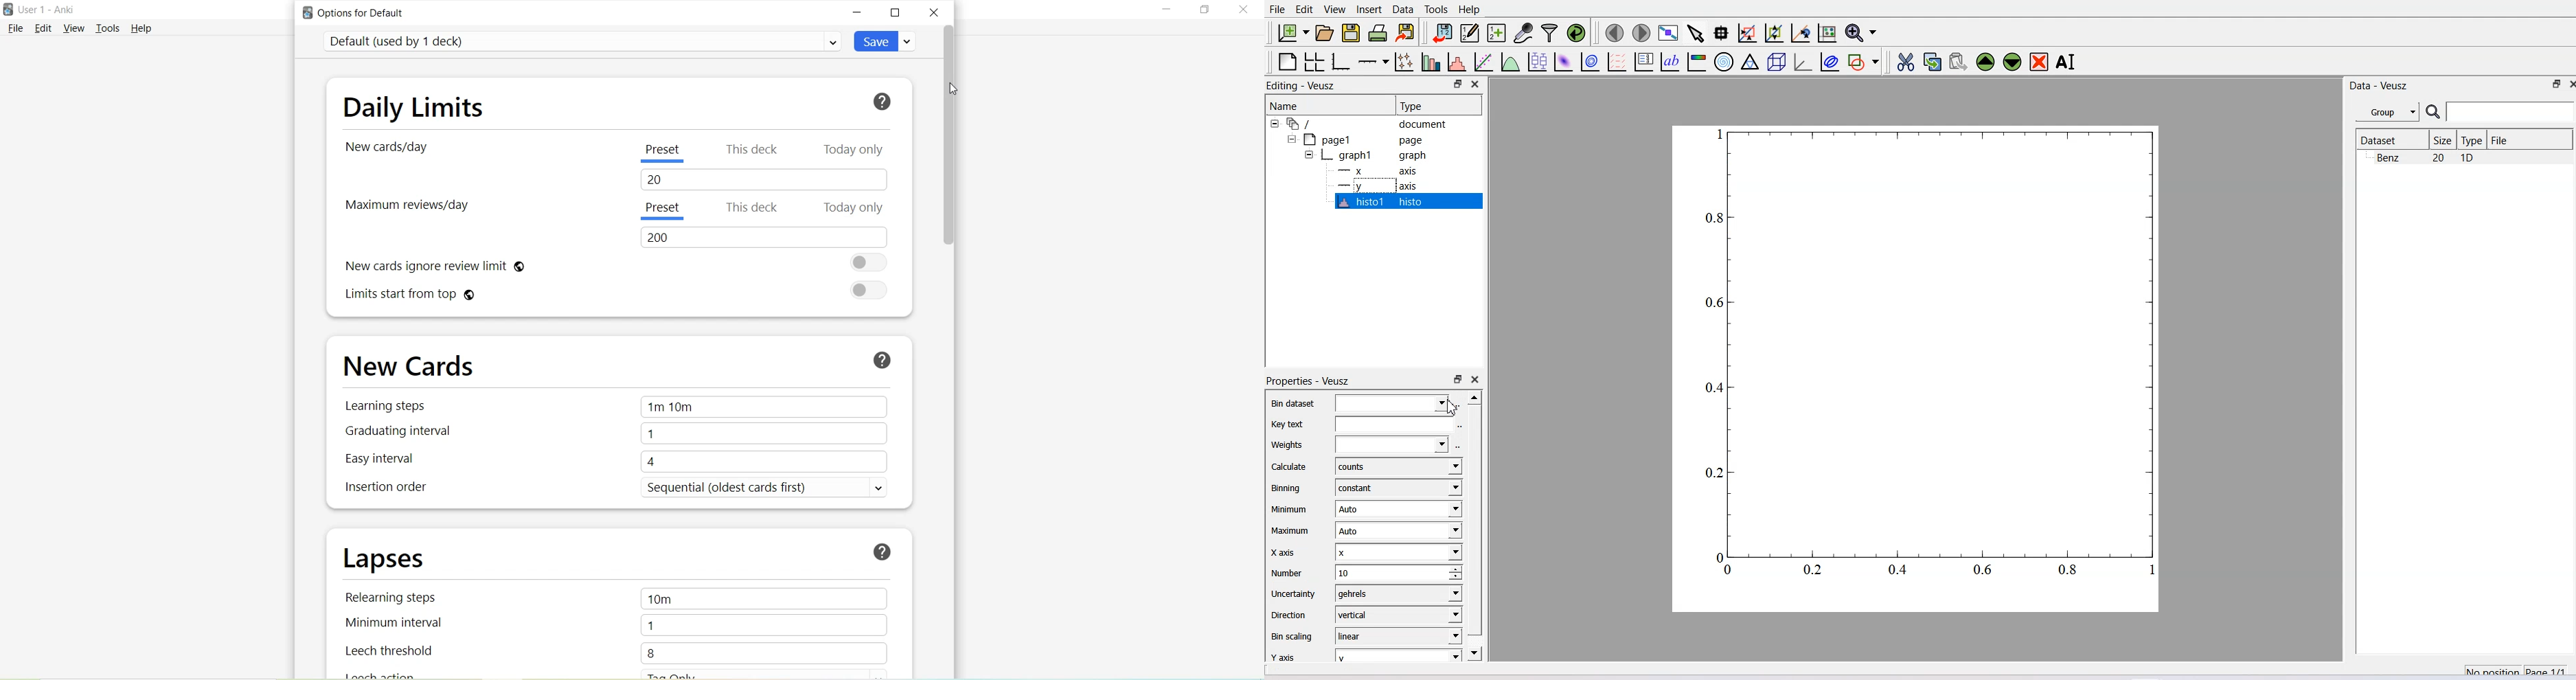  What do you see at coordinates (392, 490) in the screenshot?
I see `Insertion order` at bounding box center [392, 490].